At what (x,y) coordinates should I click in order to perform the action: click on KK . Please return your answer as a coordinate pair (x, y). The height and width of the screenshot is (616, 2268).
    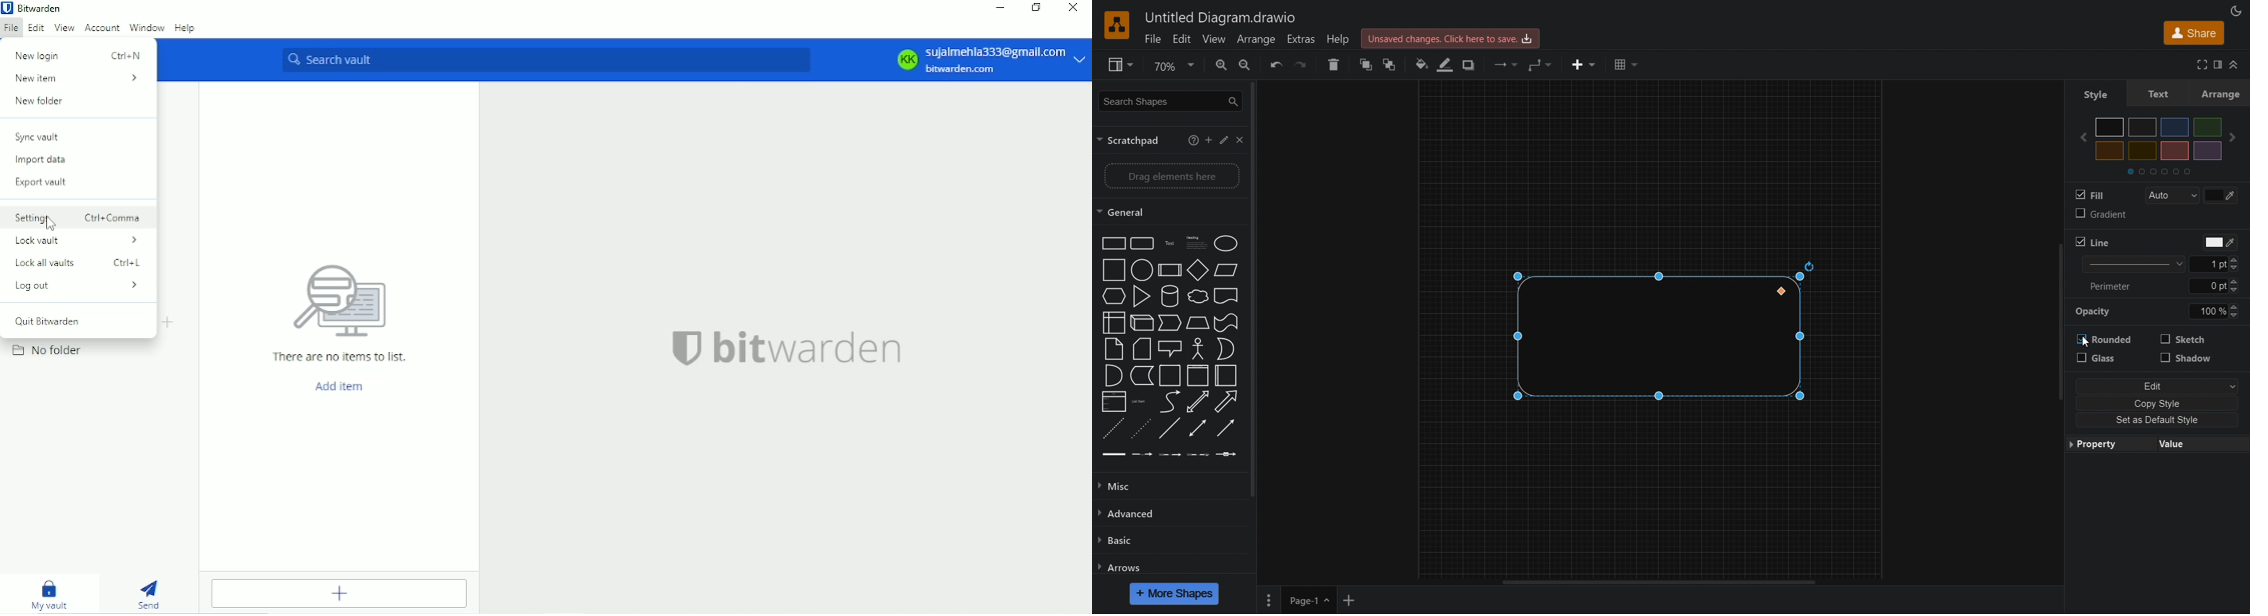
    Looking at the image, I should click on (907, 59).